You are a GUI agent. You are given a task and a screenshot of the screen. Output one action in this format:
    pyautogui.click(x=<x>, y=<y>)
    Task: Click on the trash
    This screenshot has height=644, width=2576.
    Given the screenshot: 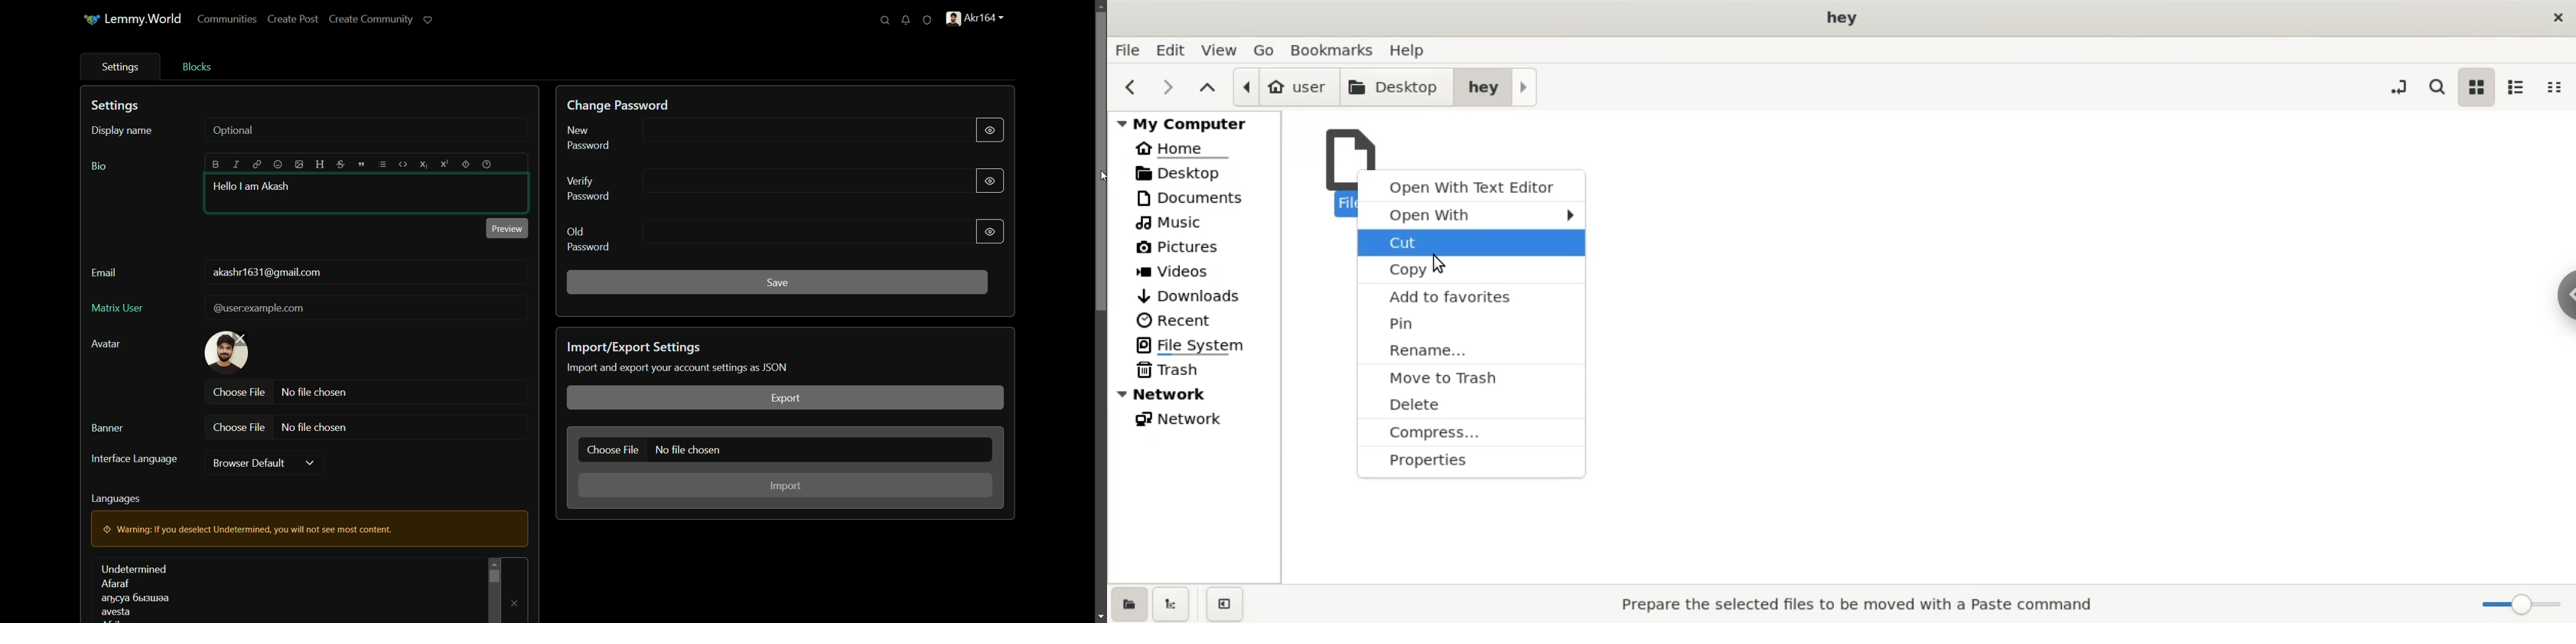 What is the action you would take?
    pyautogui.click(x=1195, y=370)
    